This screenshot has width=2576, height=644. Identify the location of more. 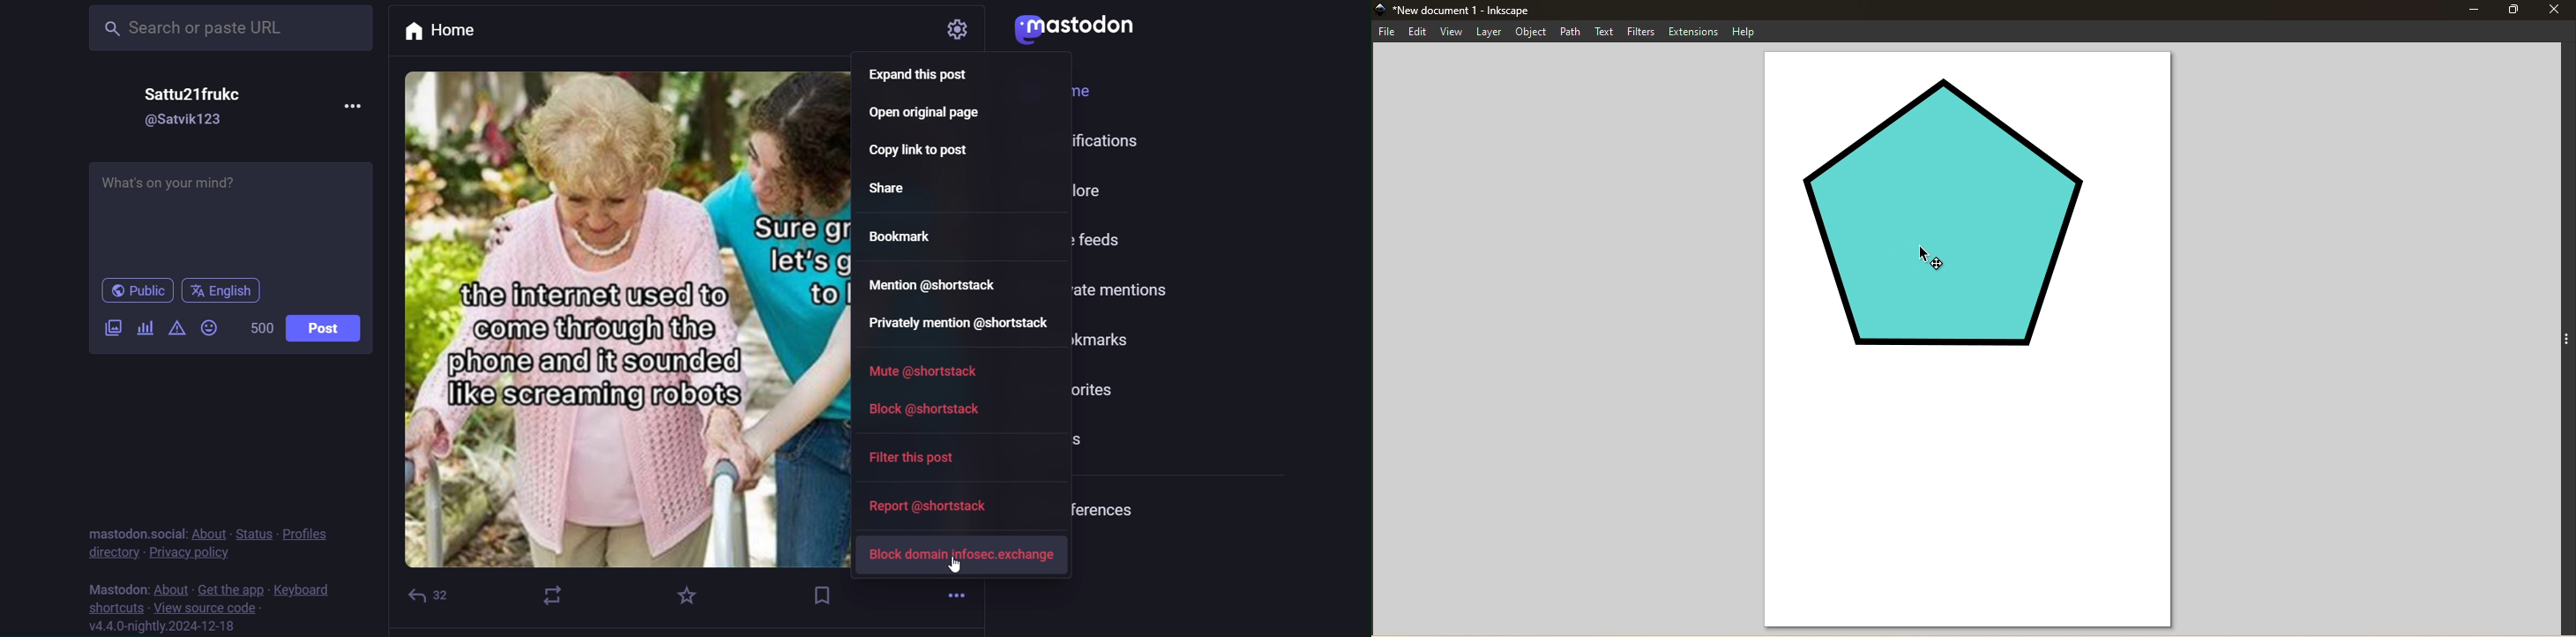
(957, 593).